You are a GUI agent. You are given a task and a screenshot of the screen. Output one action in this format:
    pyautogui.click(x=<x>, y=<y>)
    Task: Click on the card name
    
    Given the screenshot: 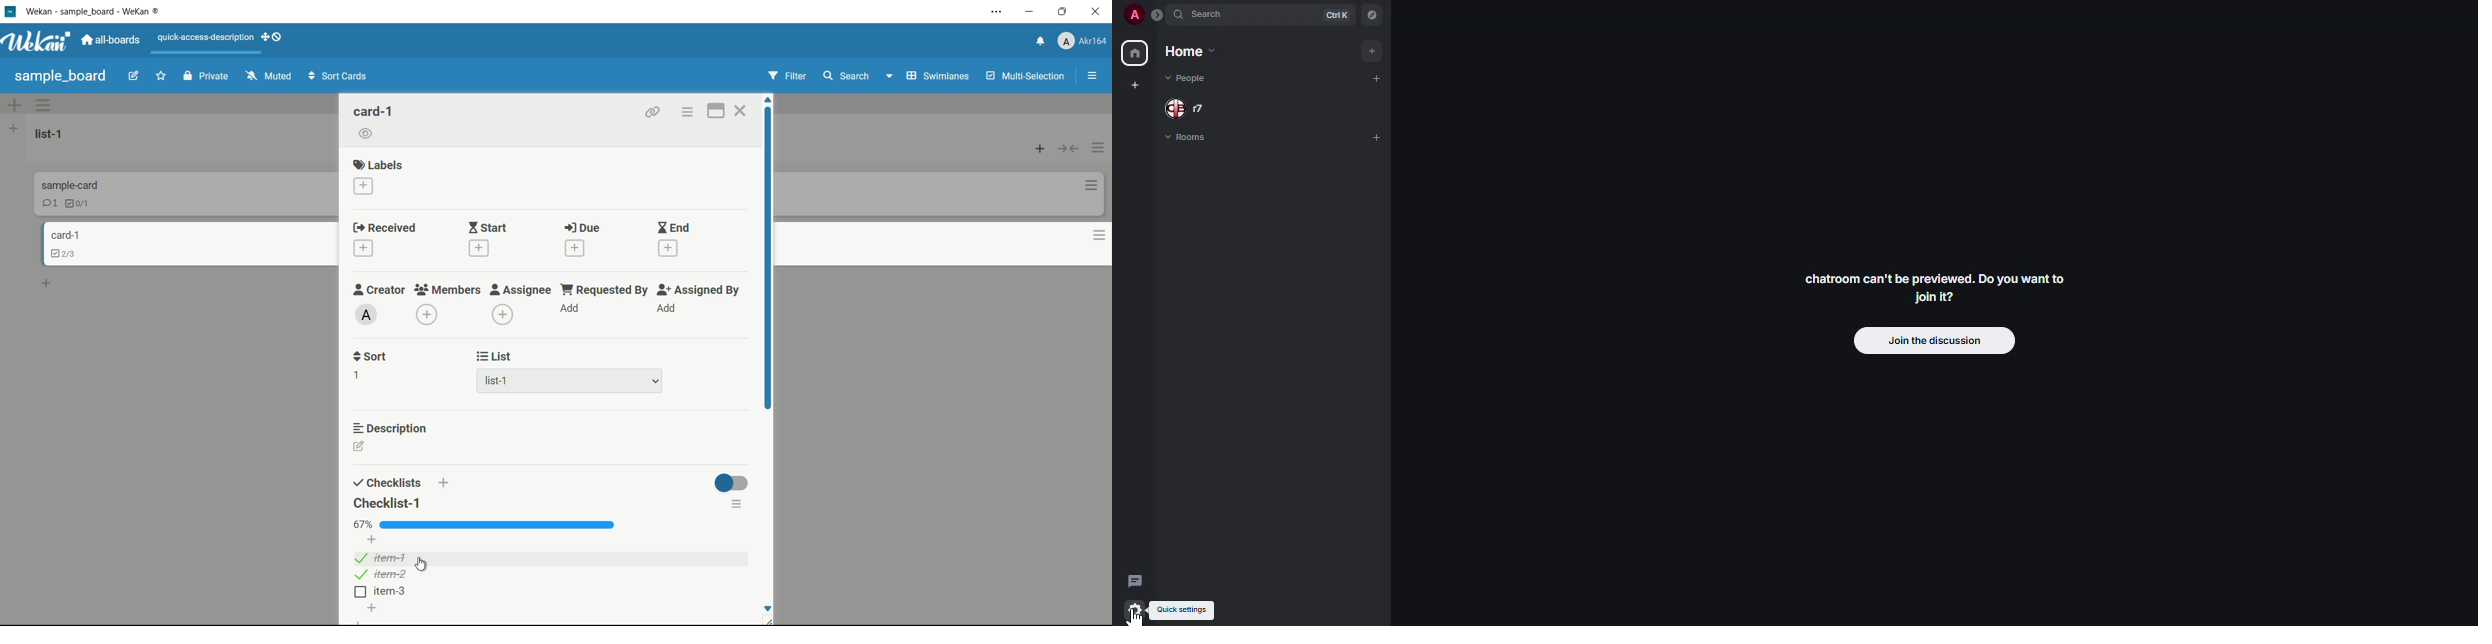 What is the action you would take?
    pyautogui.click(x=373, y=112)
    